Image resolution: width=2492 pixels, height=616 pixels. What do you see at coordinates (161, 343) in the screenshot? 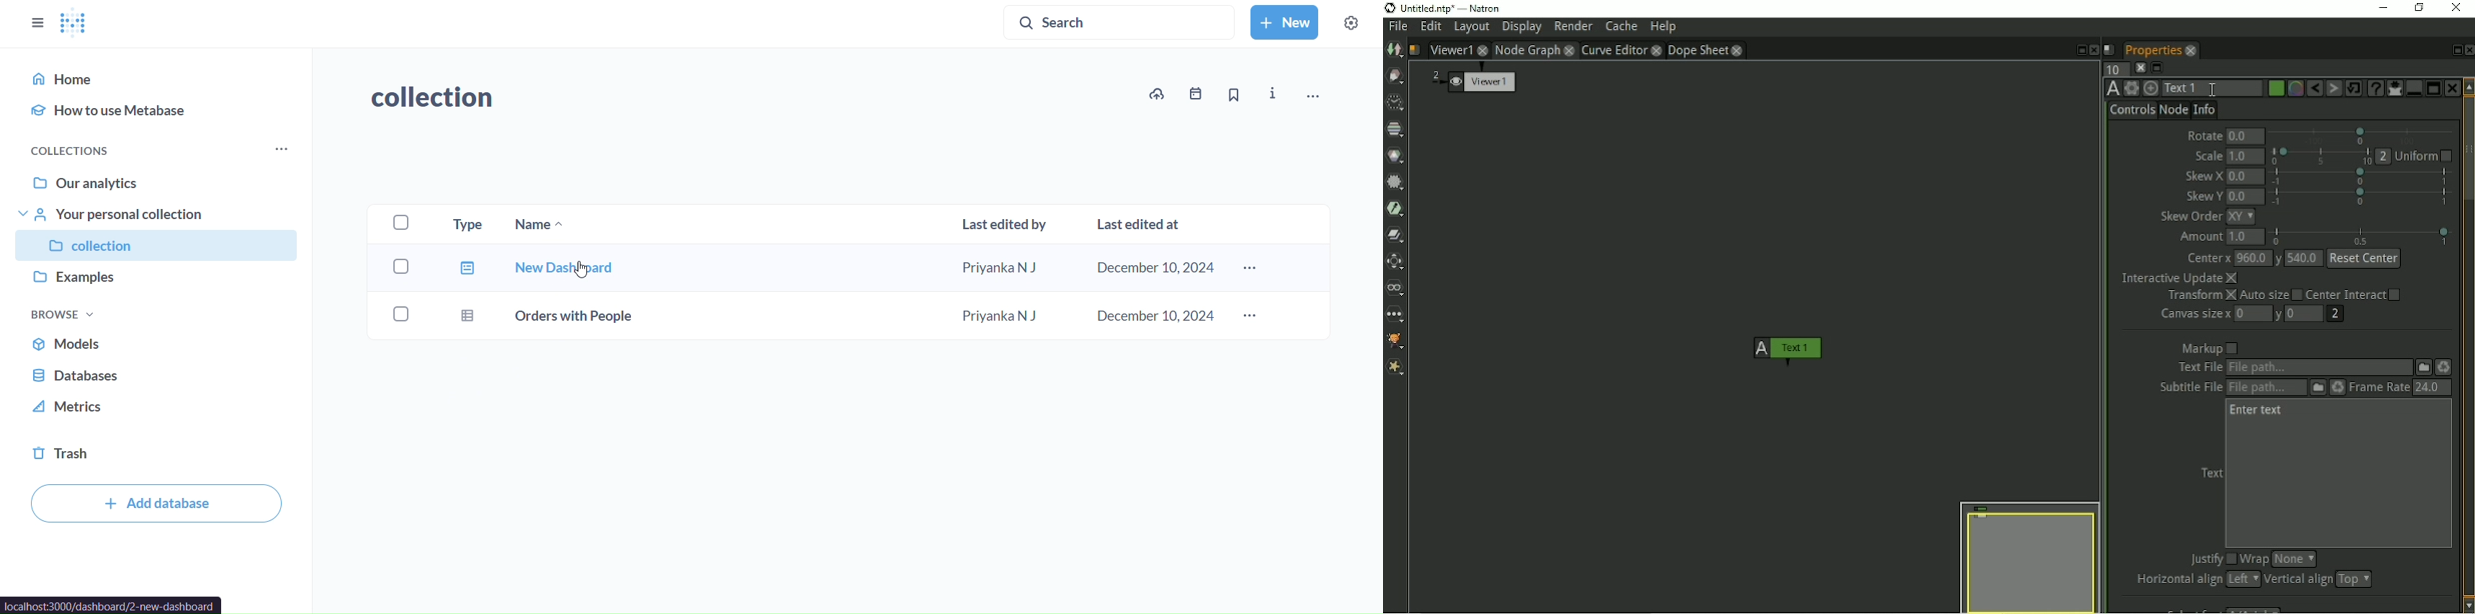
I see `models` at bounding box center [161, 343].